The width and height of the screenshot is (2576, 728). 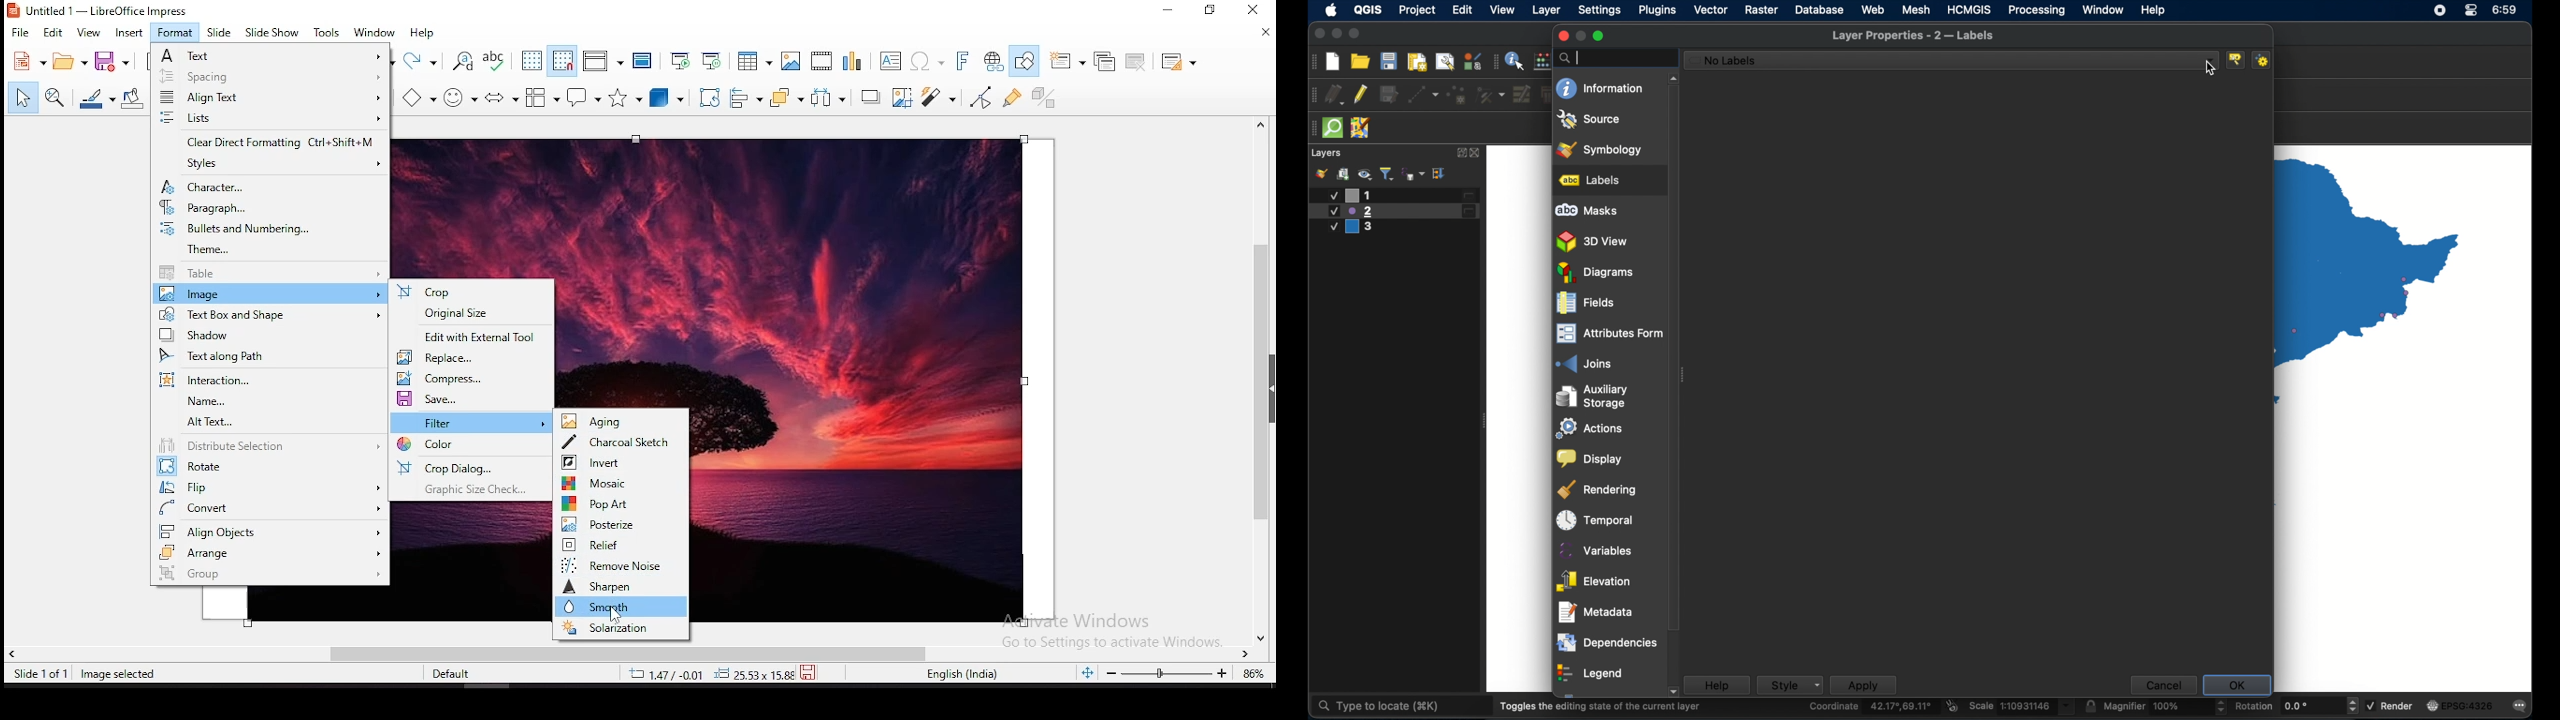 I want to click on open field calculator, so click(x=1543, y=61).